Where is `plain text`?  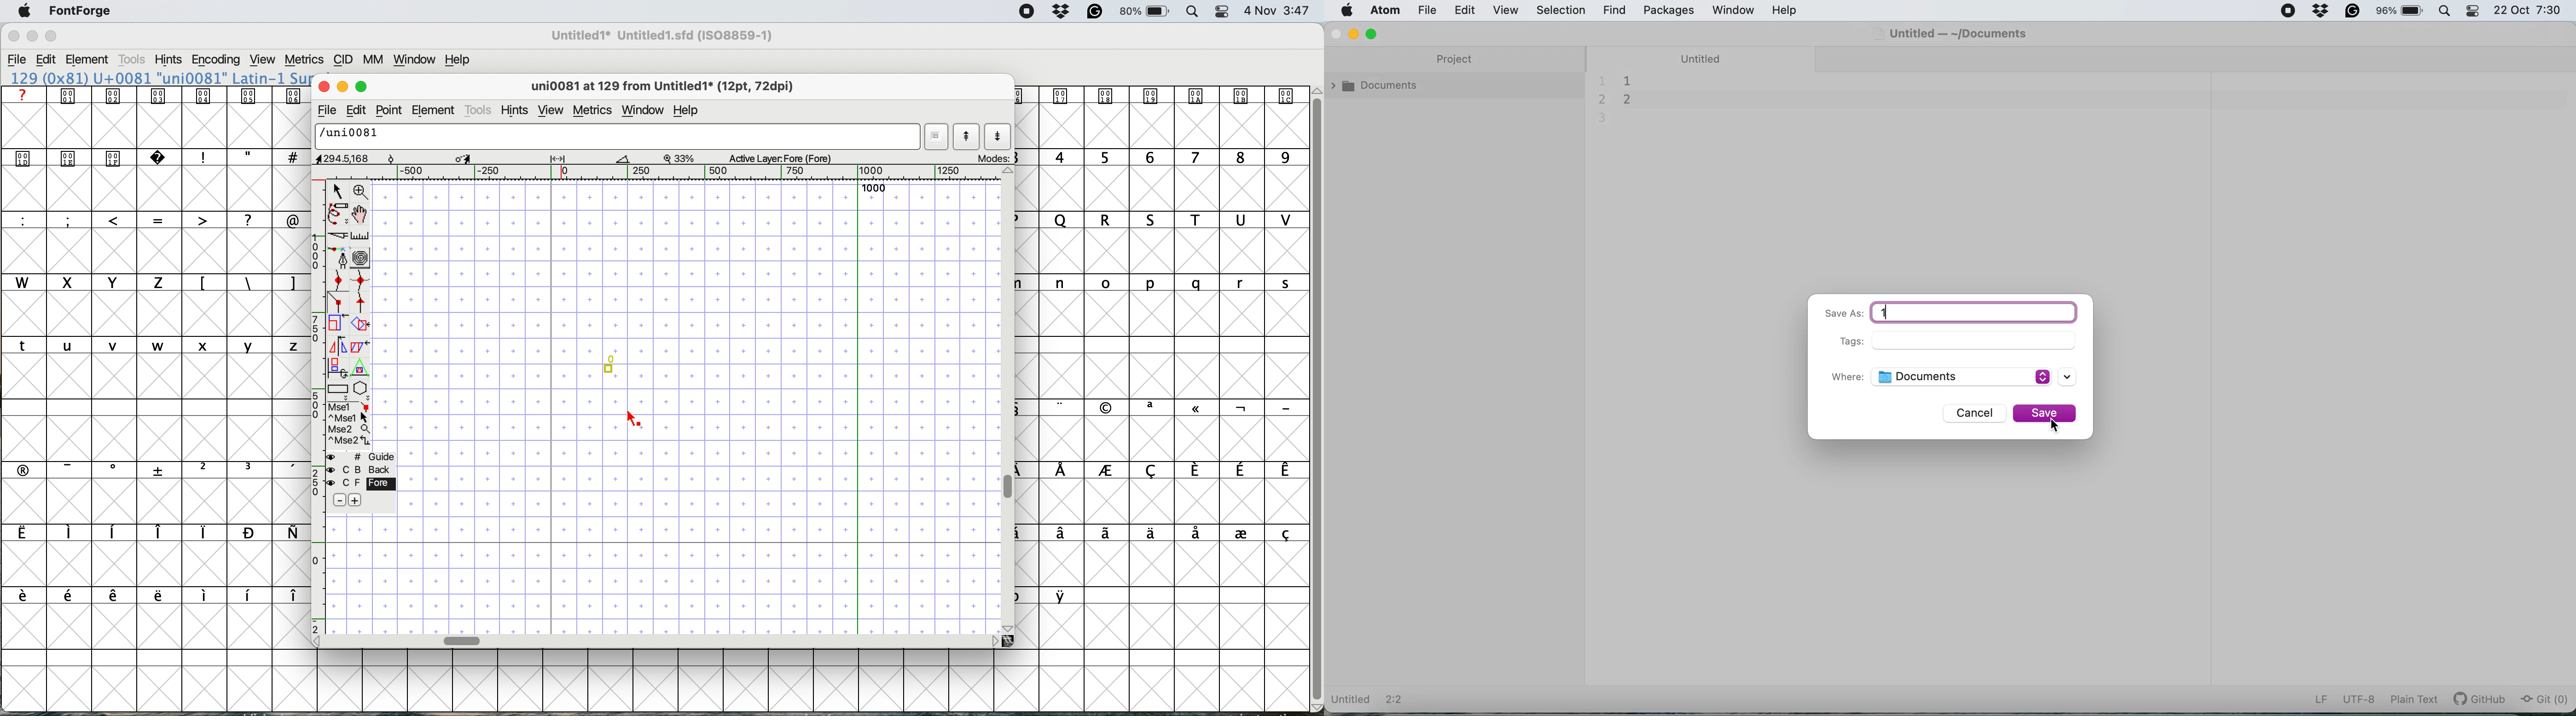 plain text is located at coordinates (2413, 702).